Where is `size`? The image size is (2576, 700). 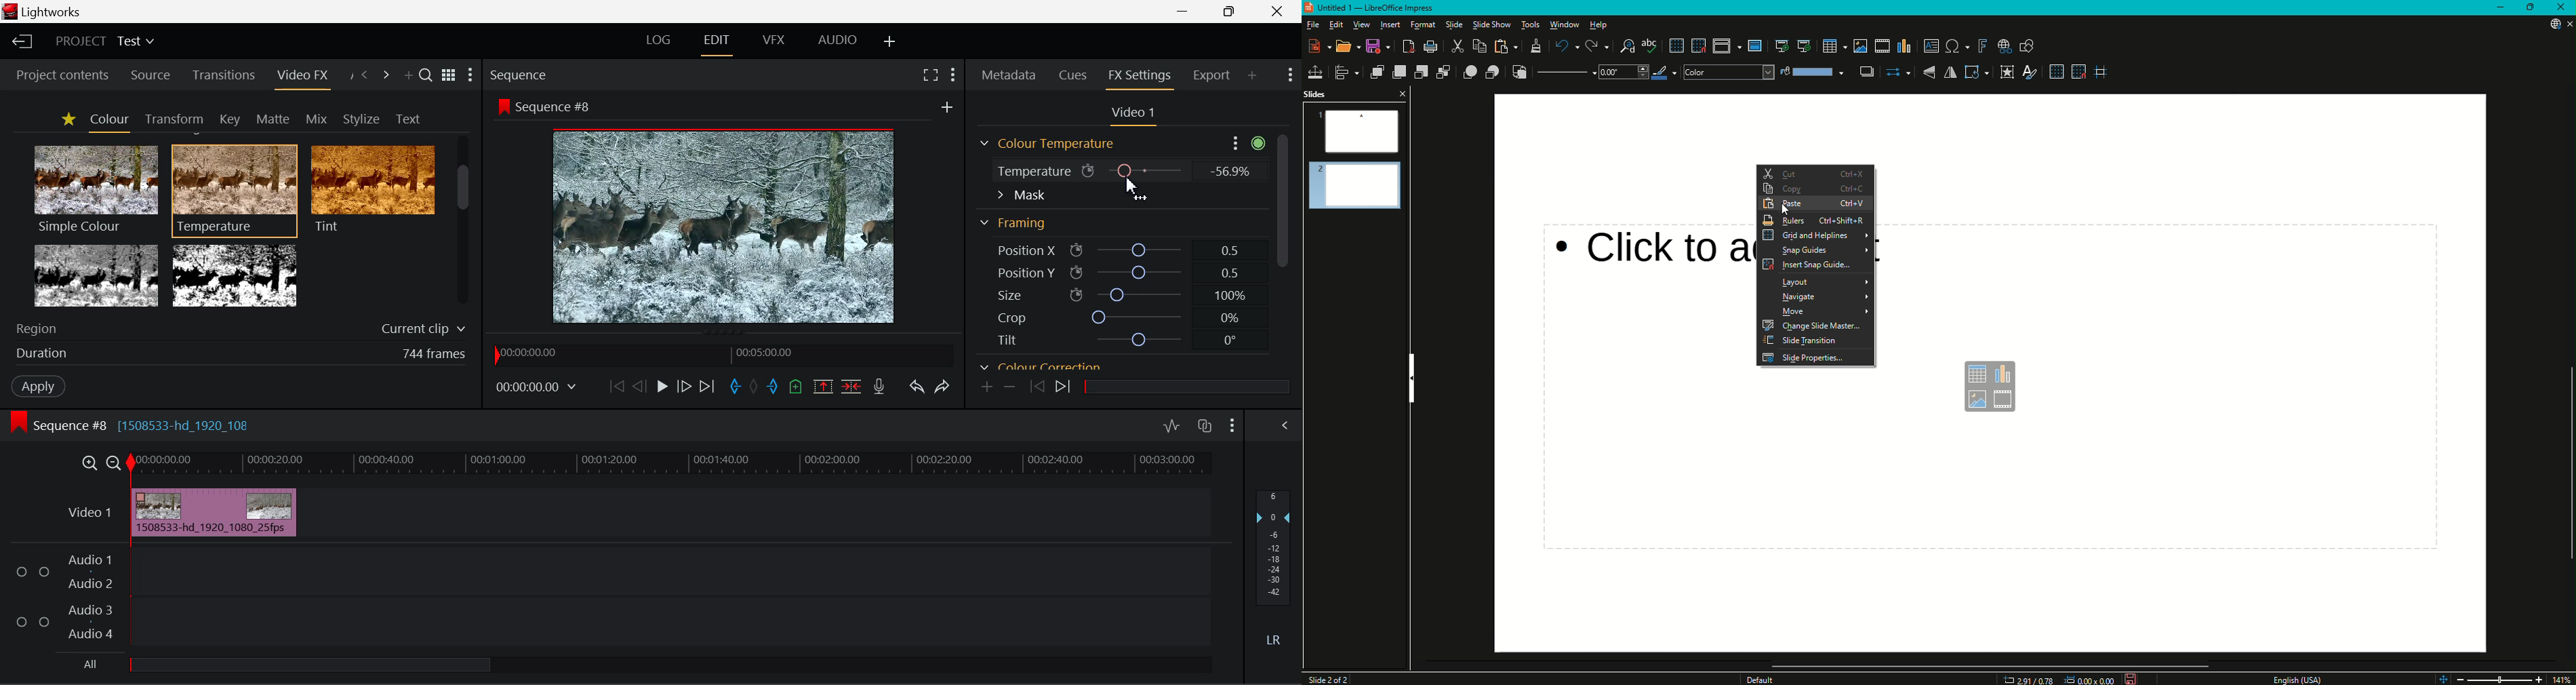
size is located at coordinates (1138, 293).